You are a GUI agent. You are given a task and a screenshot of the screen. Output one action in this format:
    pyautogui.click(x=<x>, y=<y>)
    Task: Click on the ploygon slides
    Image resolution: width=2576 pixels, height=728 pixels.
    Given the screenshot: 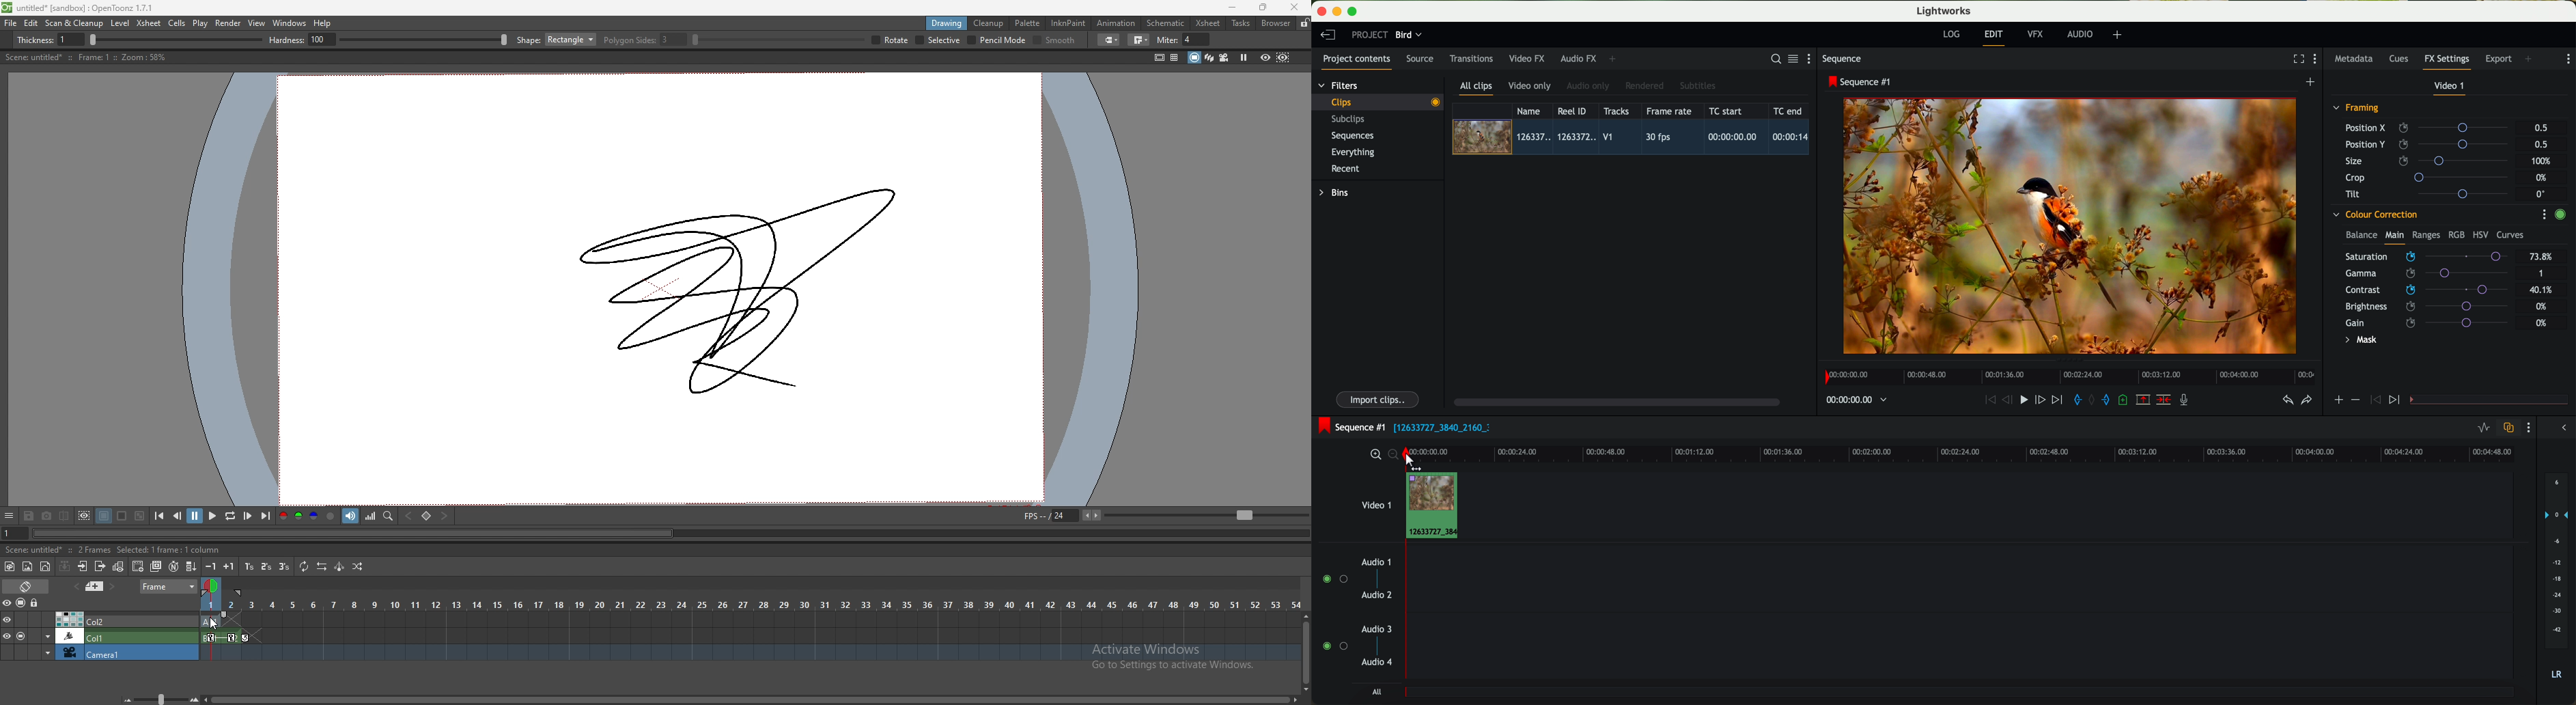 What is the action you would take?
    pyautogui.click(x=644, y=40)
    